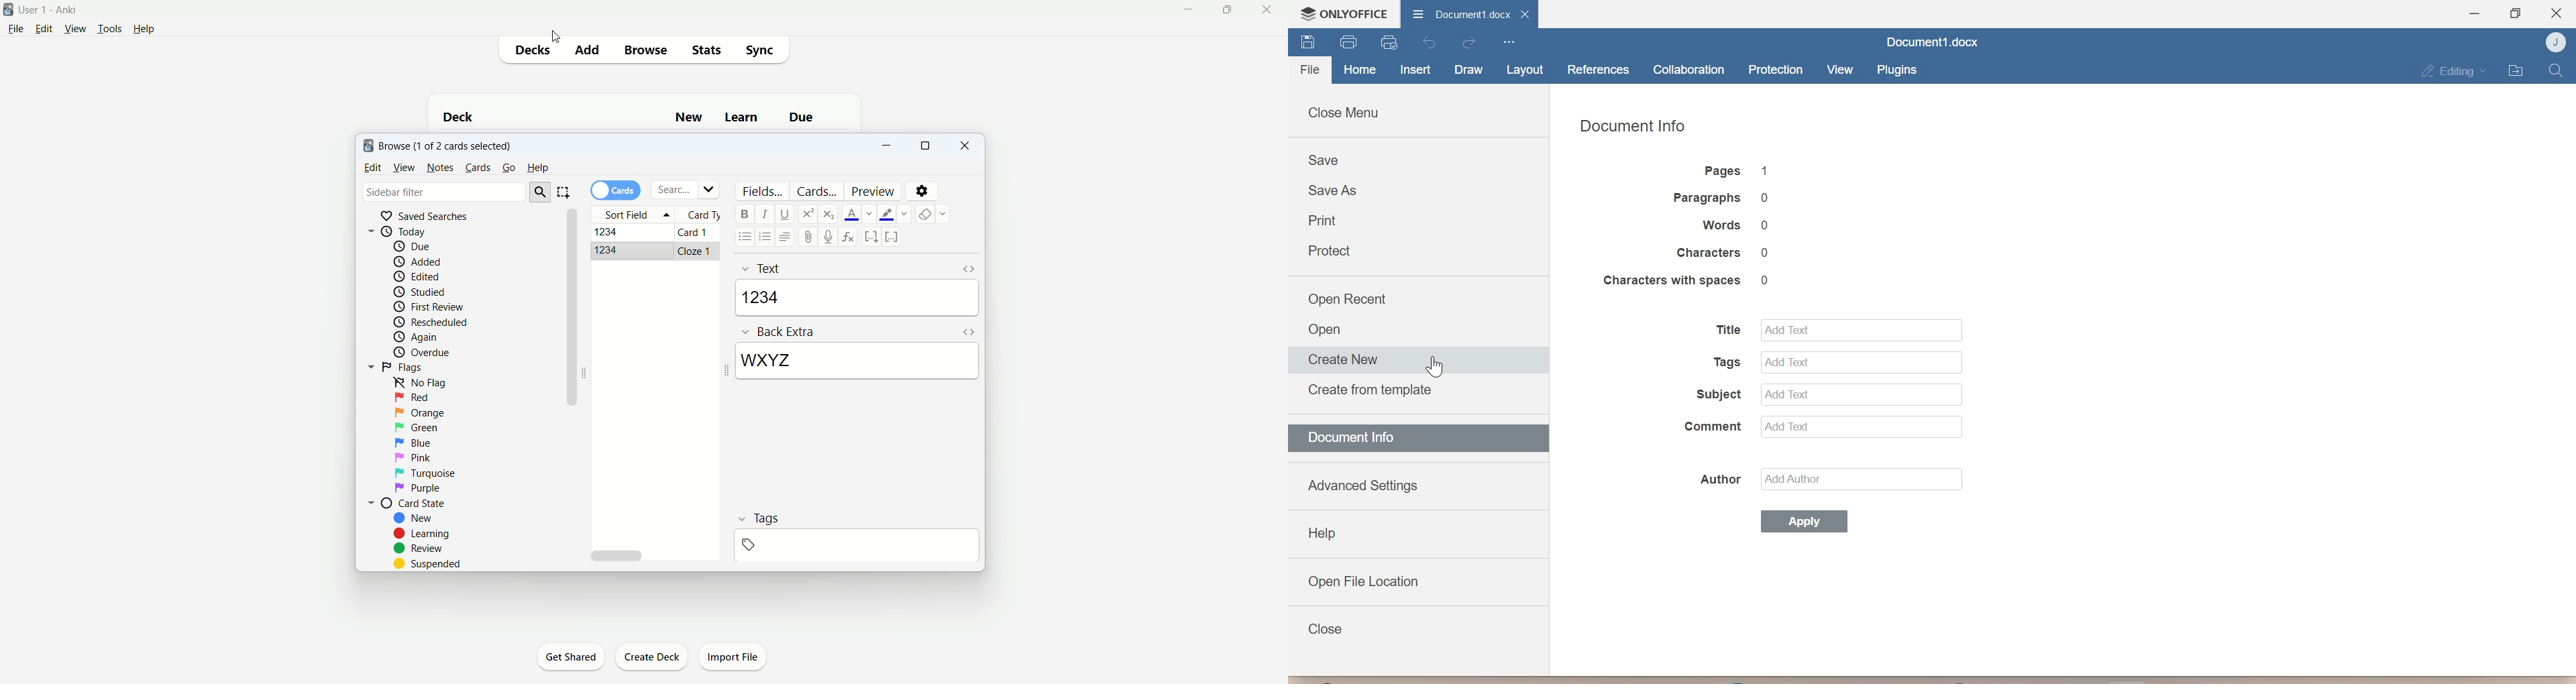 This screenshot has height=700, width=2576. I want to click on preview, so click(875, 190).